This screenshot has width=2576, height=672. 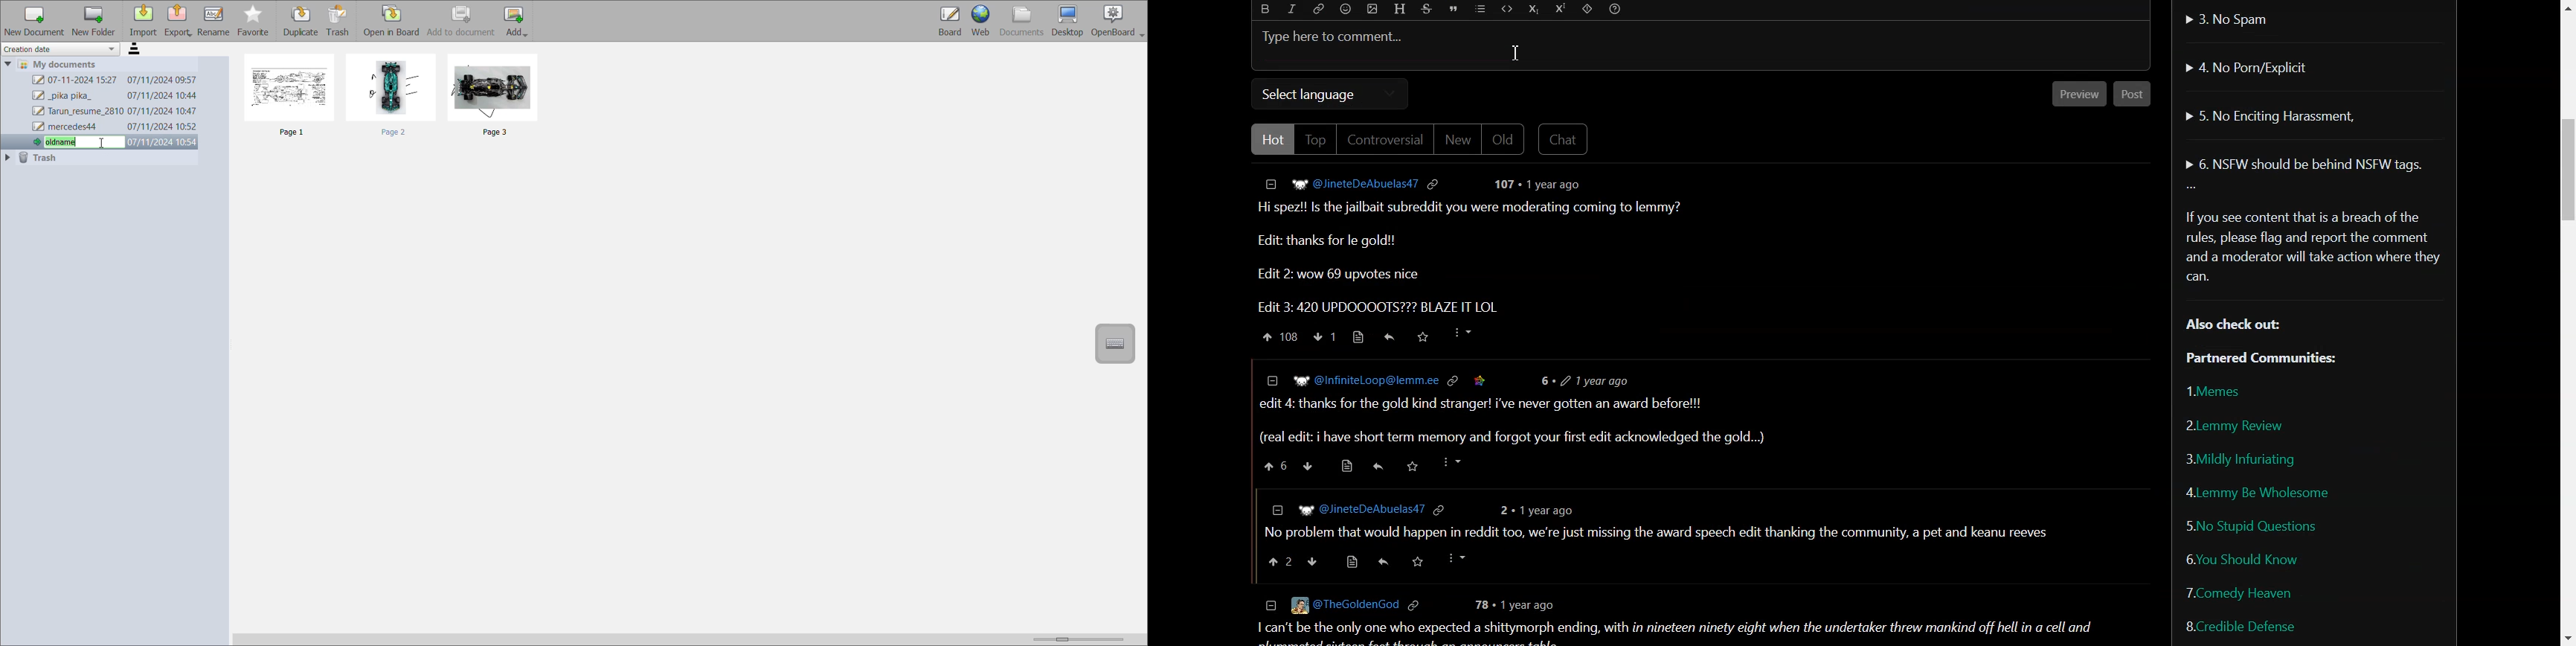 What do you see at coordinates (1308, 466) in the screenshot?
I see `downvote` at bounding box center [1308, 466].